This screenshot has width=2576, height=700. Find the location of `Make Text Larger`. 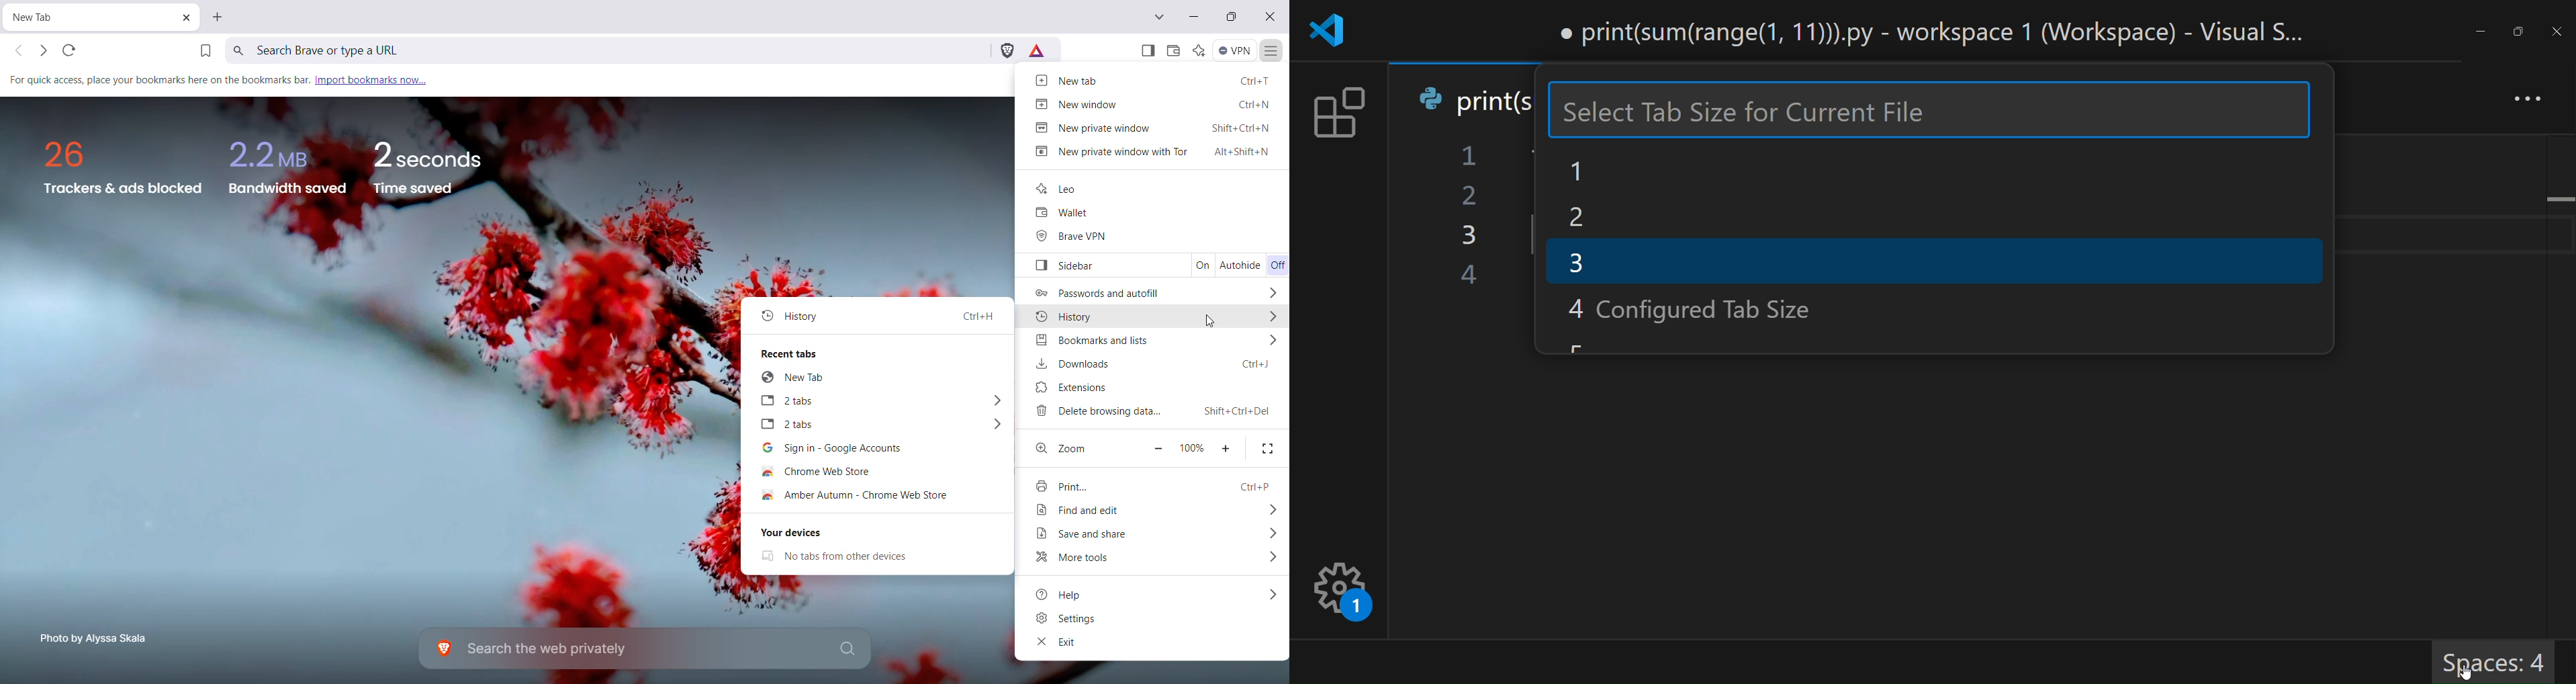

Make Text Larger is located at coordinates (1227, 447).